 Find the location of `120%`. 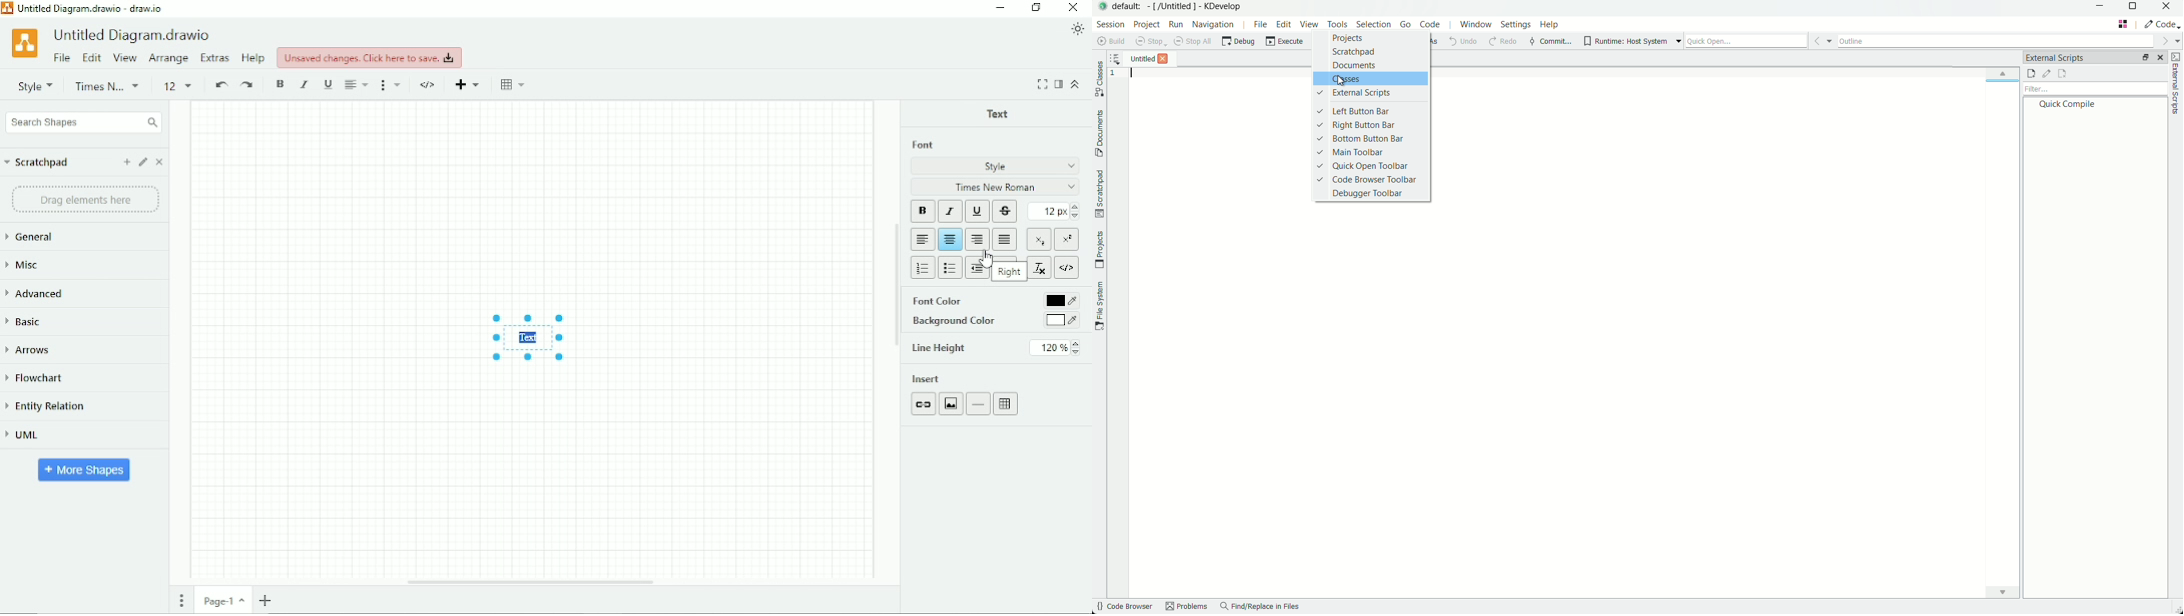

120% is located at coordinates (1060, 347).